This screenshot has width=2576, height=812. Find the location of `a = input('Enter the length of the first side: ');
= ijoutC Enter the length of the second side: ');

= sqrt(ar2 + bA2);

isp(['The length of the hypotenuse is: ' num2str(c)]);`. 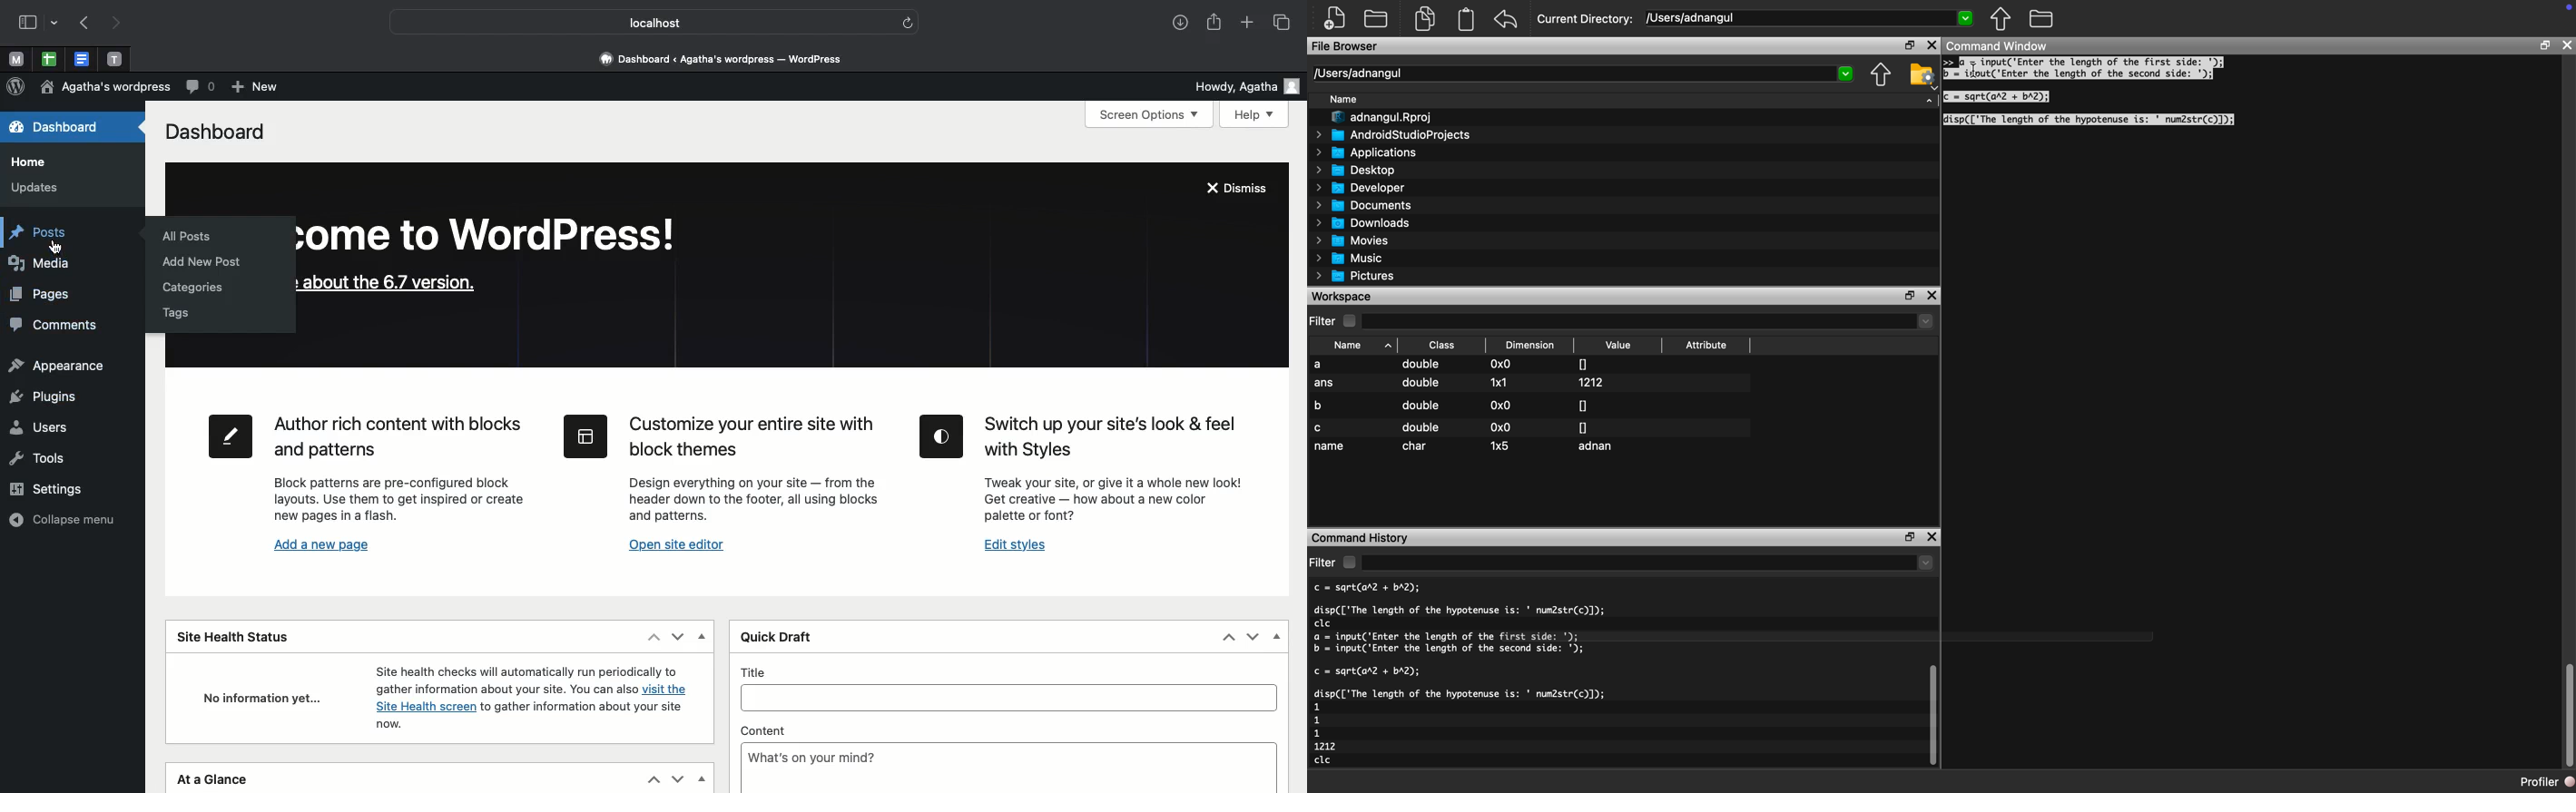

a = input('Enter the length of the first side: ');
= ijoutC Enter the length of the second side: ');

= sqrt(ar2 + bA2);

isp(['The length of the hypotenuse is: ' num2str(c)]); is located at coordinates (2123, 96).